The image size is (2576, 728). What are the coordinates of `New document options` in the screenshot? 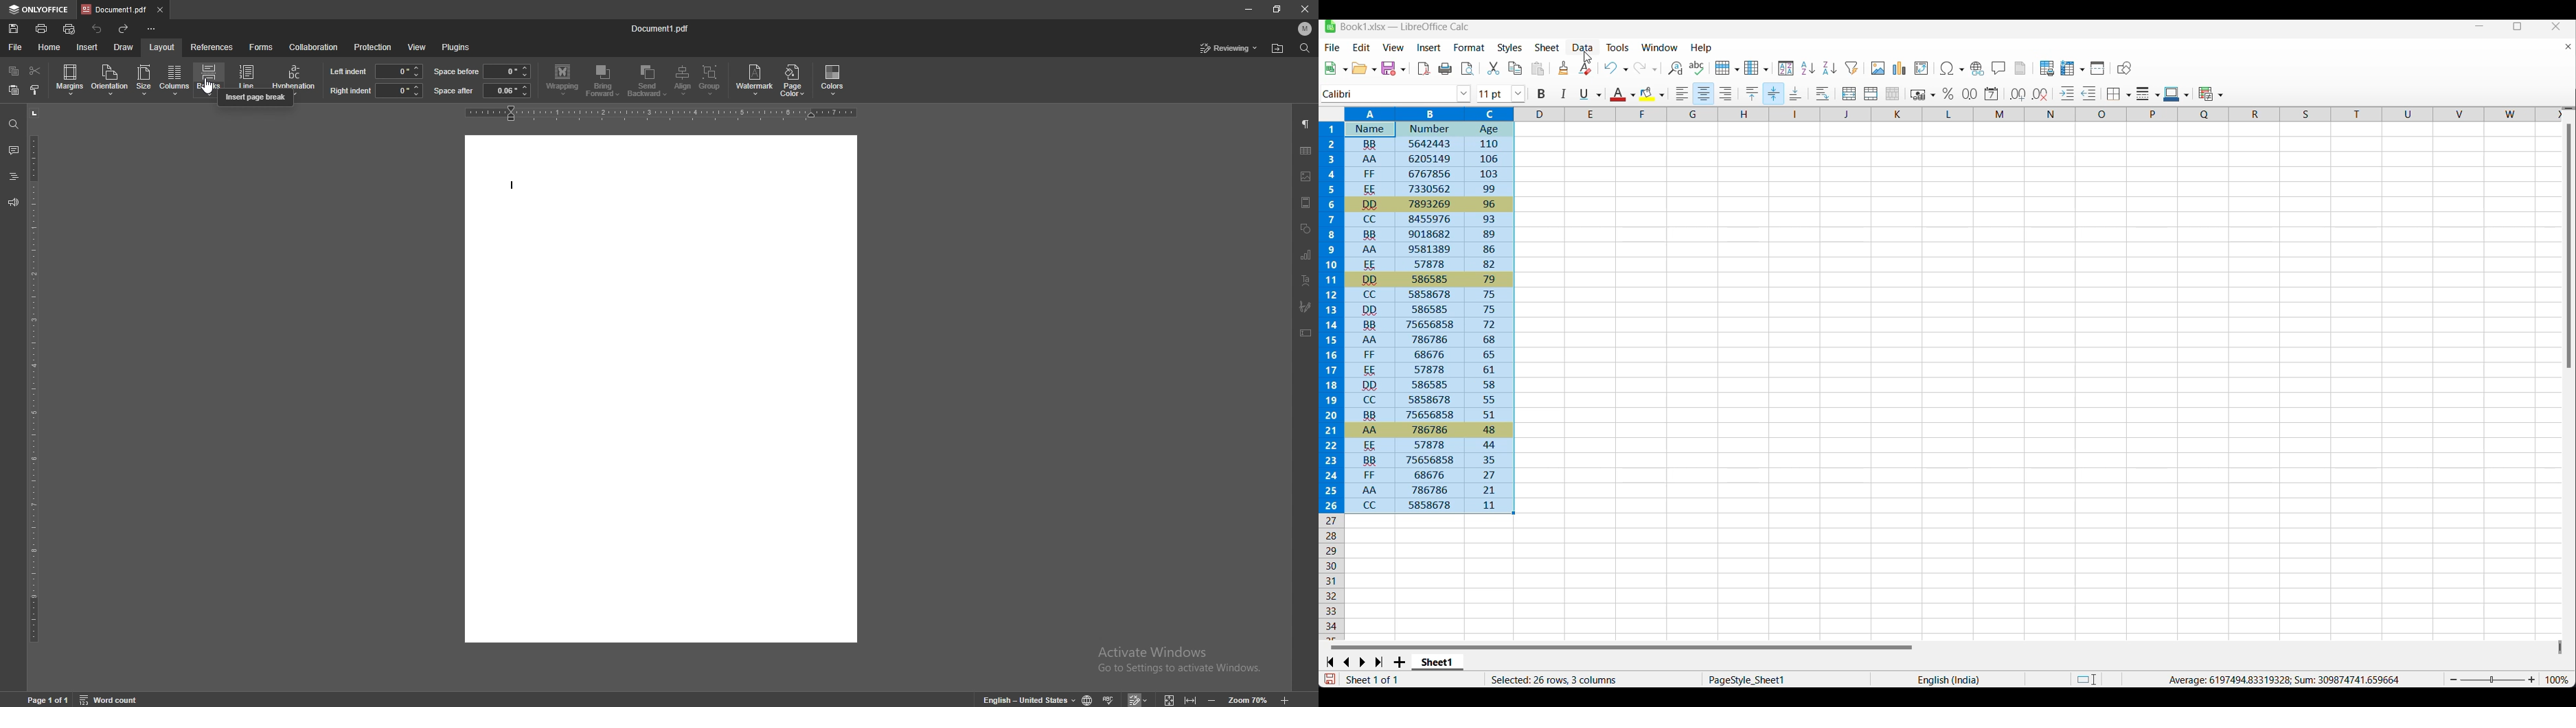 It's located at (1336, 68).